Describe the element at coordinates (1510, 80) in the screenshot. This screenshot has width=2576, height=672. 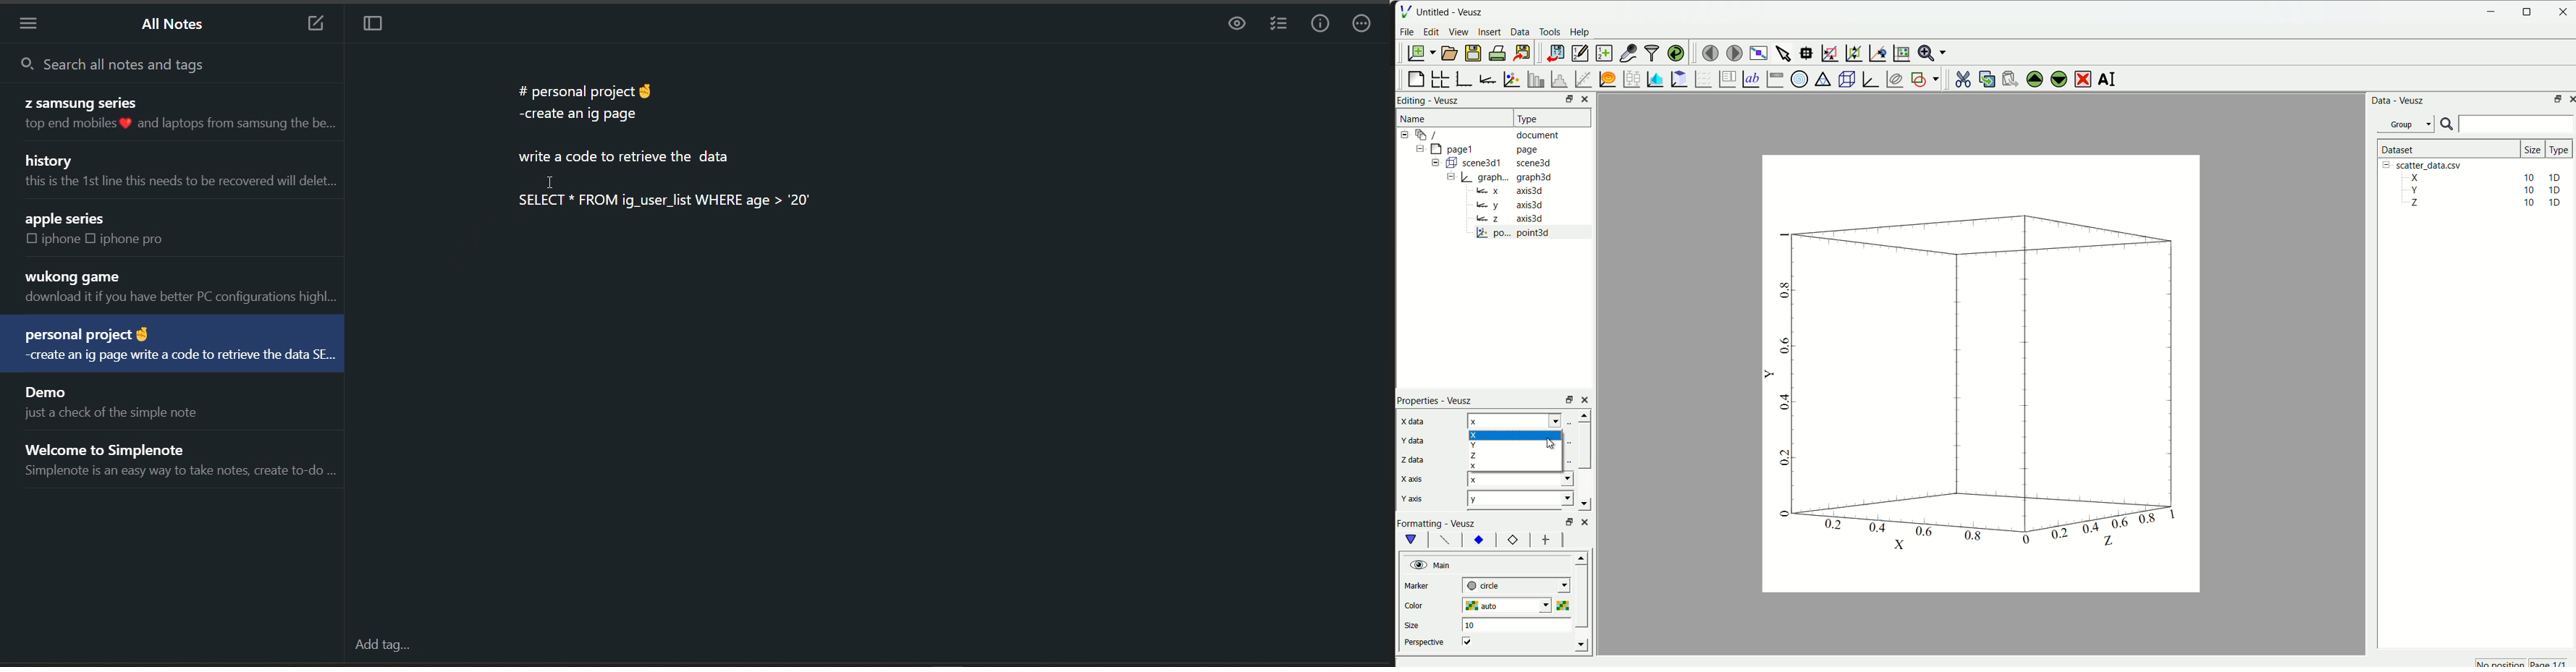
I see `plot points` at that location.